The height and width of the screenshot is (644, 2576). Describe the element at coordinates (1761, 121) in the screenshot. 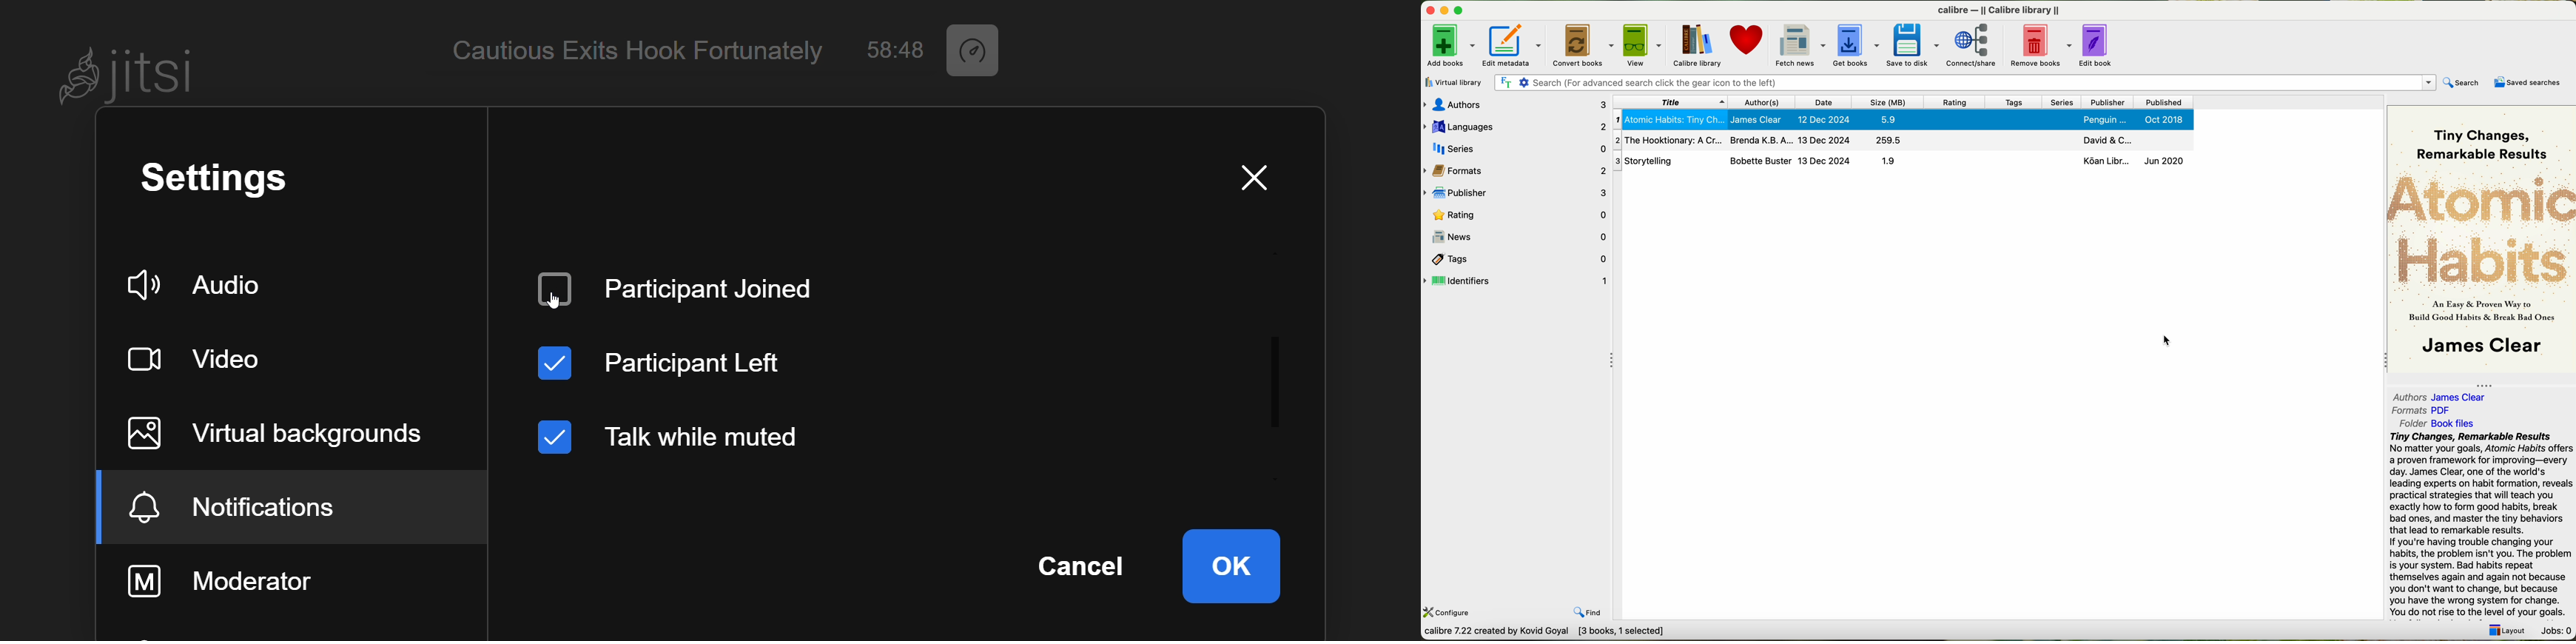

I see `1| Atomic Habits: Tiny Ch... James Clear 12 Dec 2024 5.9` at that location.